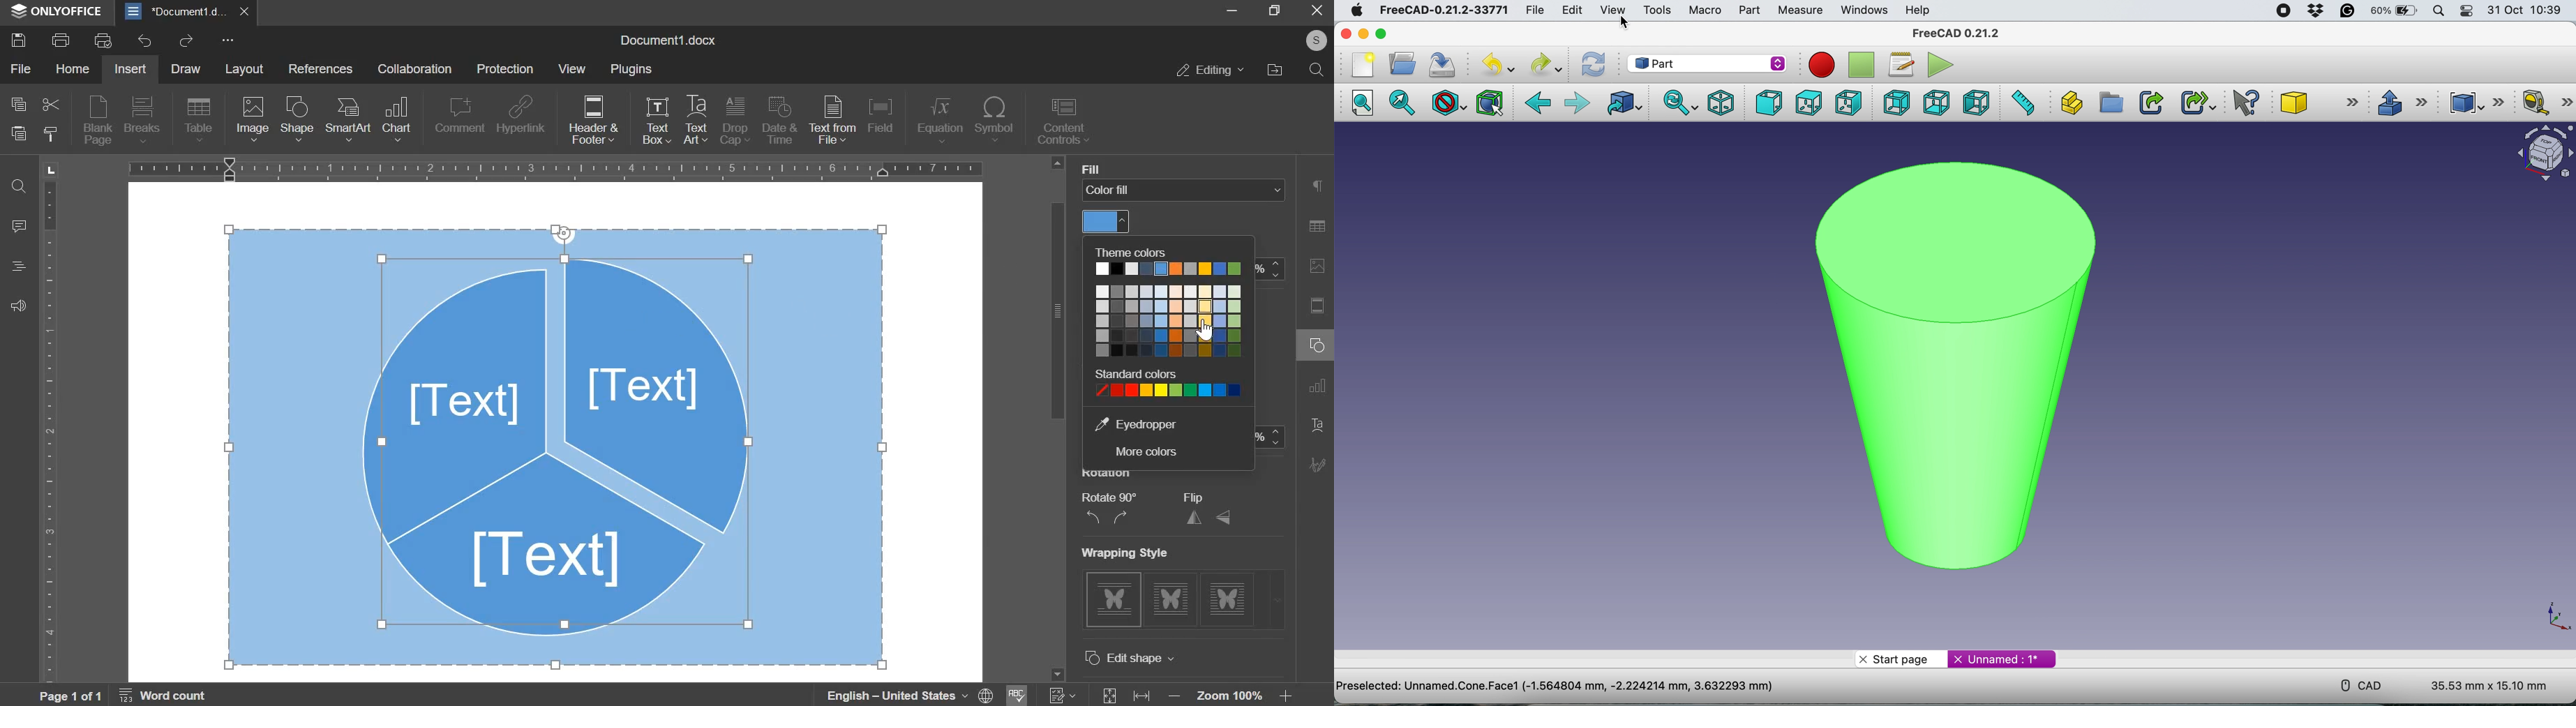  I want to click on object navigator, so click(2540, 153).